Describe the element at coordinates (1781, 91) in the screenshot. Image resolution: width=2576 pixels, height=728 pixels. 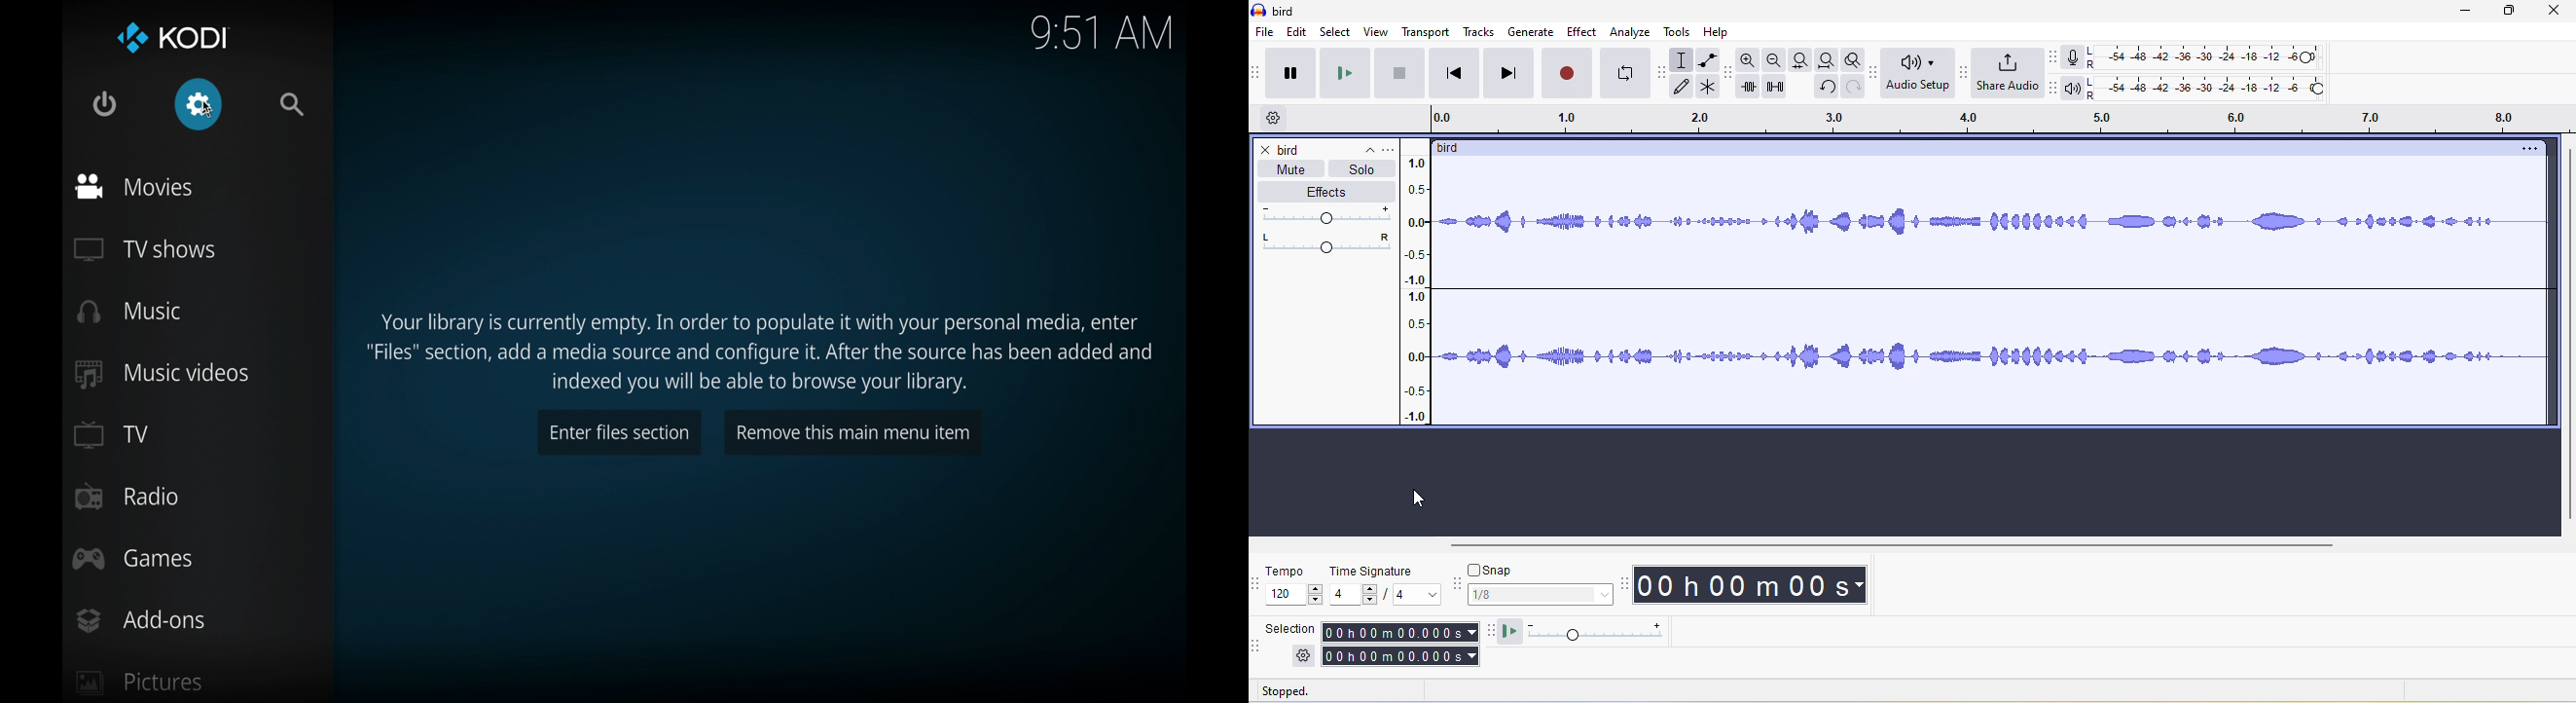
I see `silence audio selection` at that location.